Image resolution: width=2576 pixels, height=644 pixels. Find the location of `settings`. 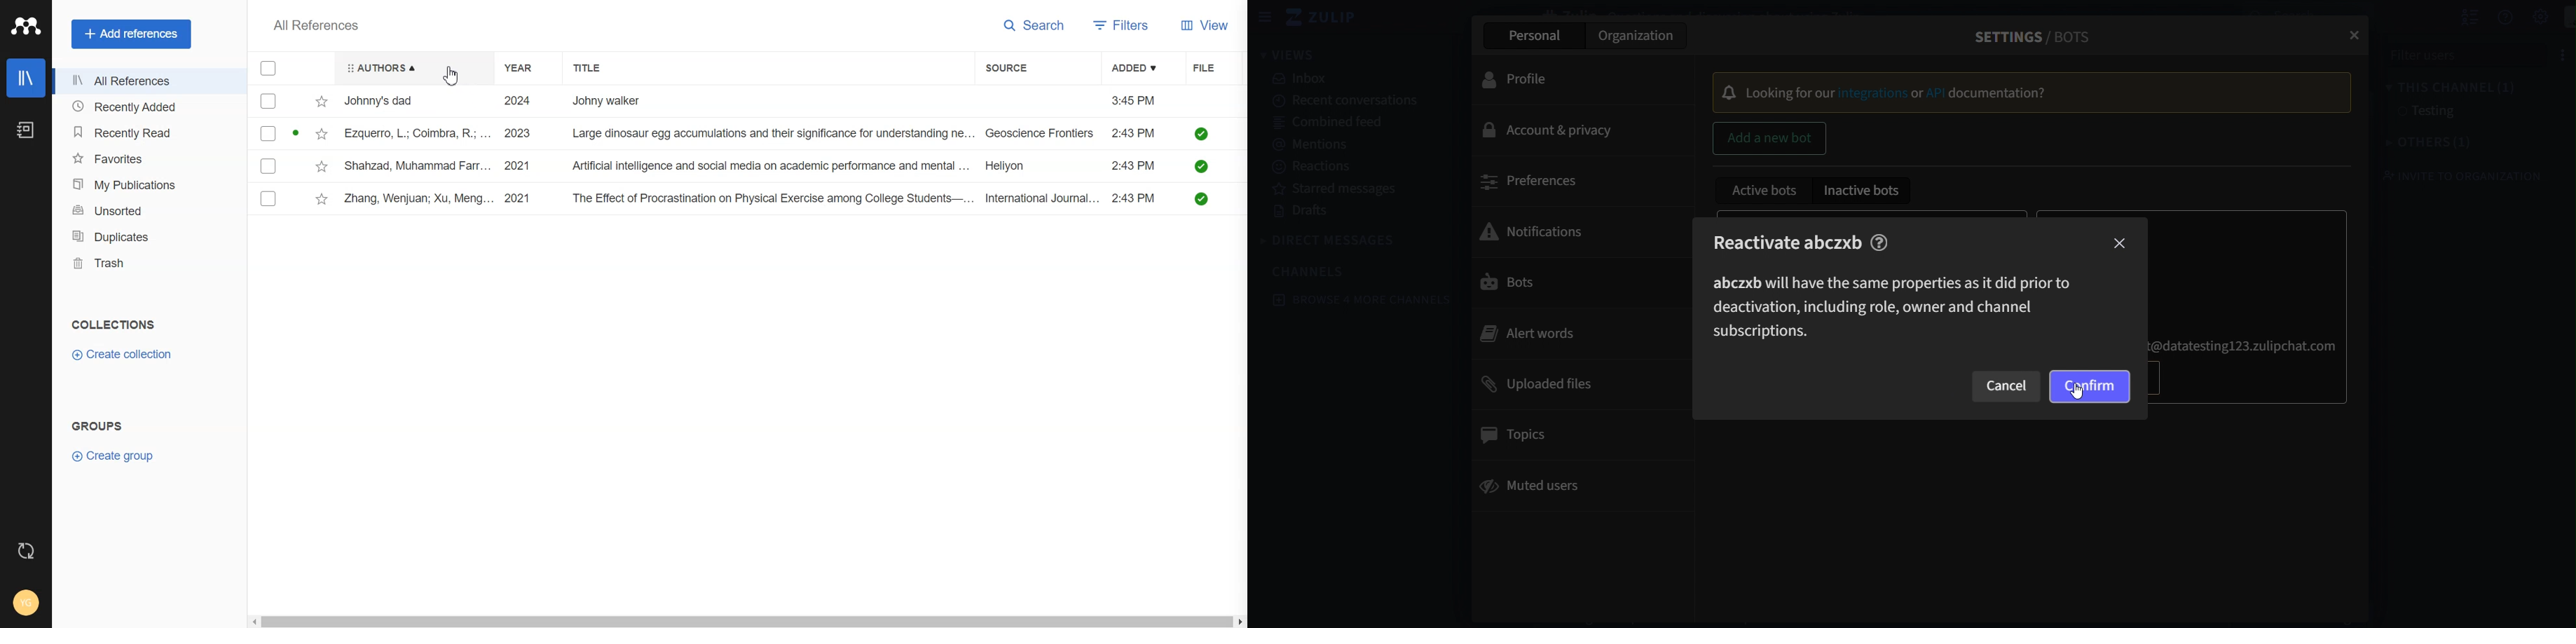

settings is located at coordinates (2527, 15).